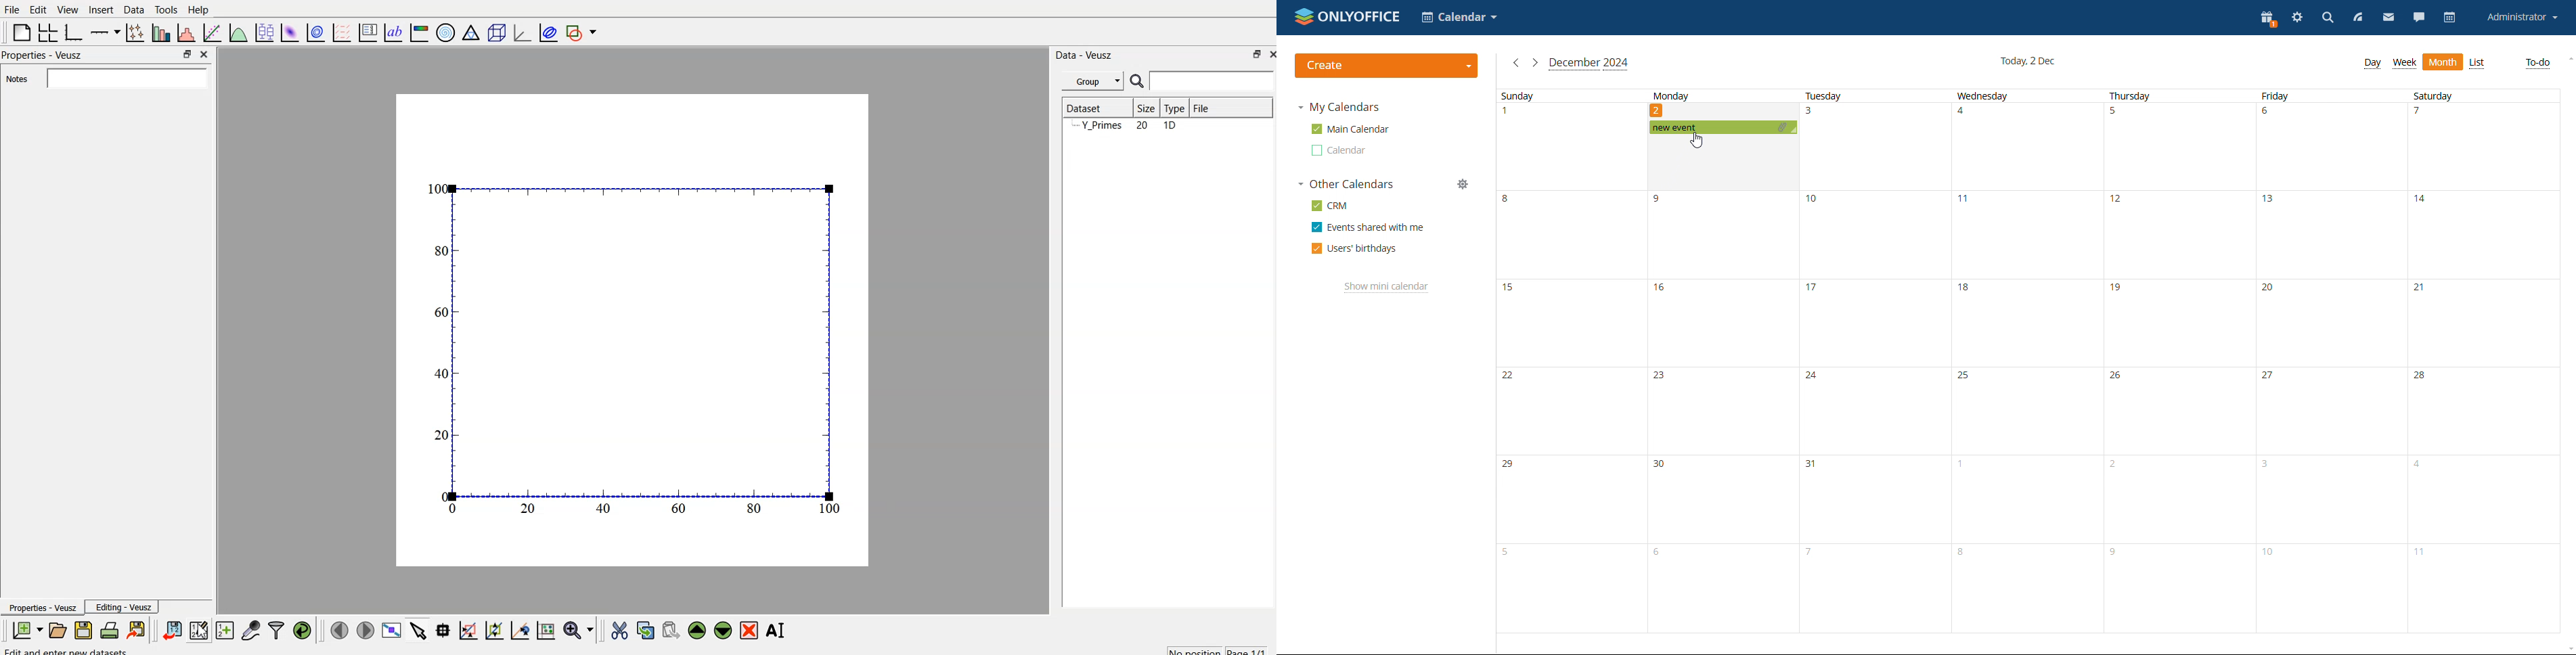  I want to click on December 2024, so click(1591, 63).